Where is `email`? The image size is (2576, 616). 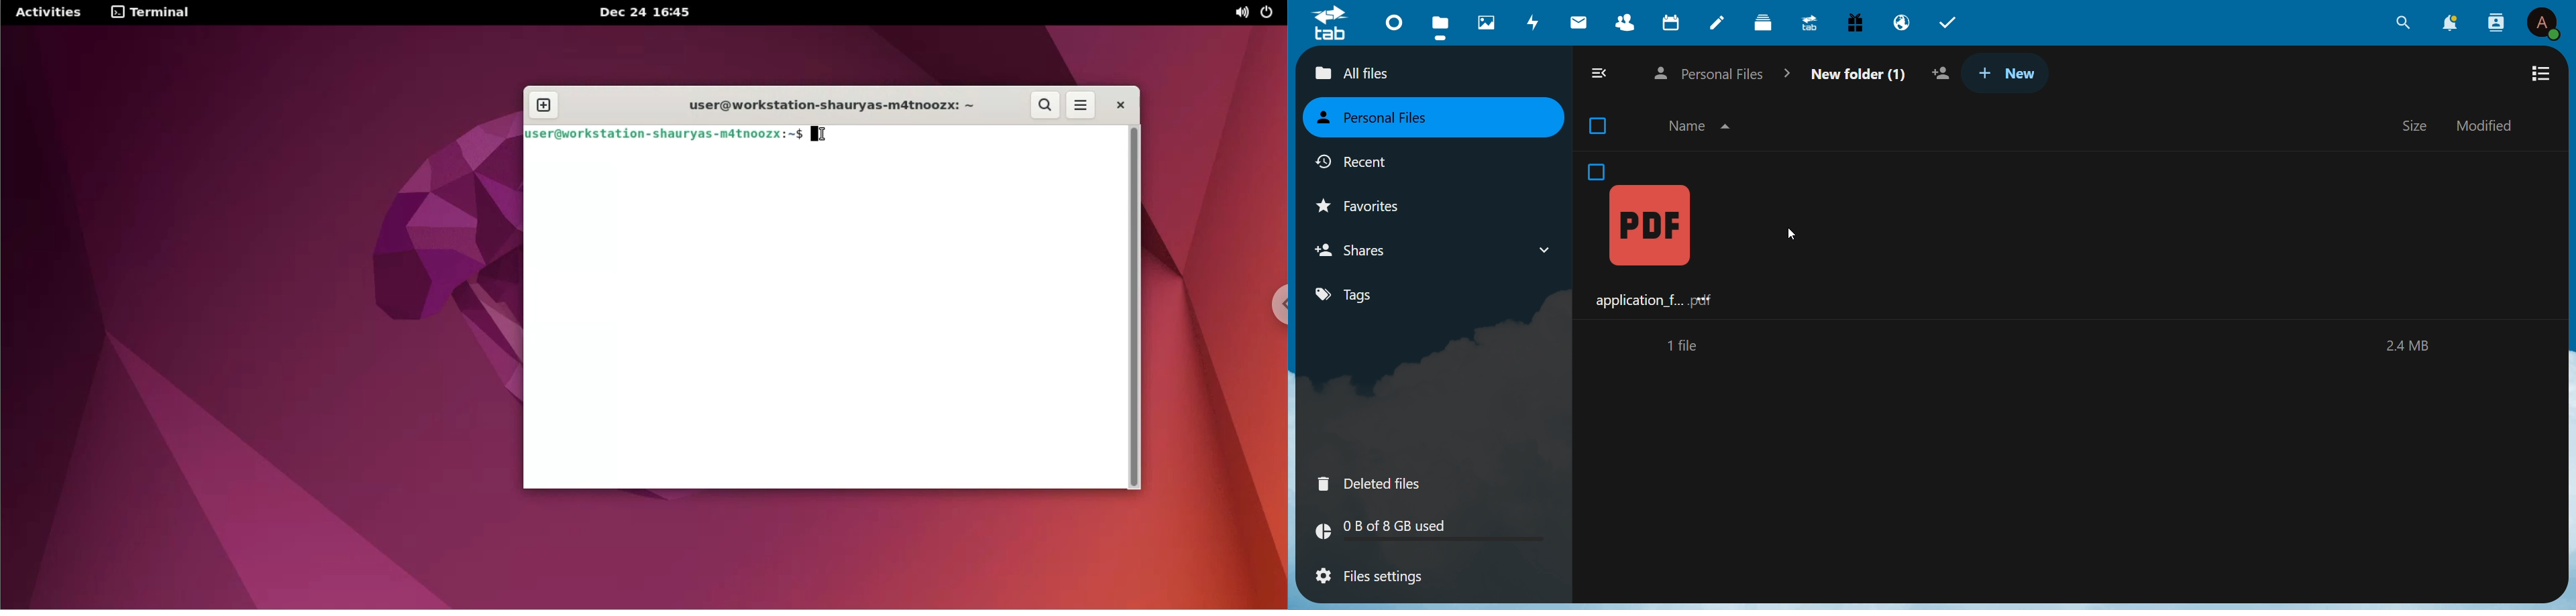
email is located at coordinates (1901, 23).